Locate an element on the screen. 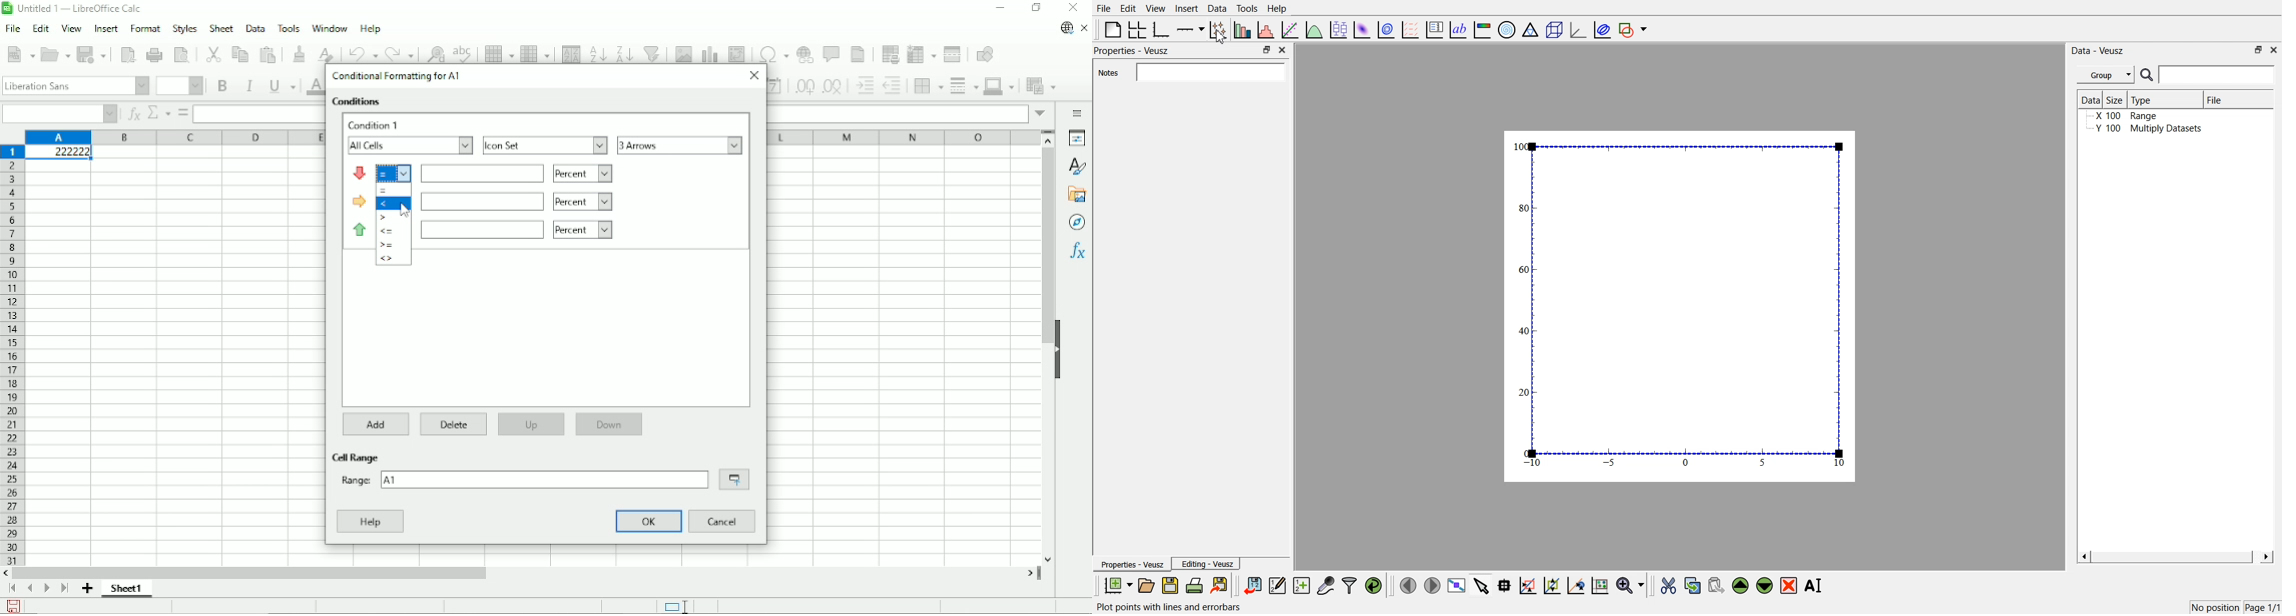 The image size is (2296, 616). Active cell is located at coordinates (58, 154).